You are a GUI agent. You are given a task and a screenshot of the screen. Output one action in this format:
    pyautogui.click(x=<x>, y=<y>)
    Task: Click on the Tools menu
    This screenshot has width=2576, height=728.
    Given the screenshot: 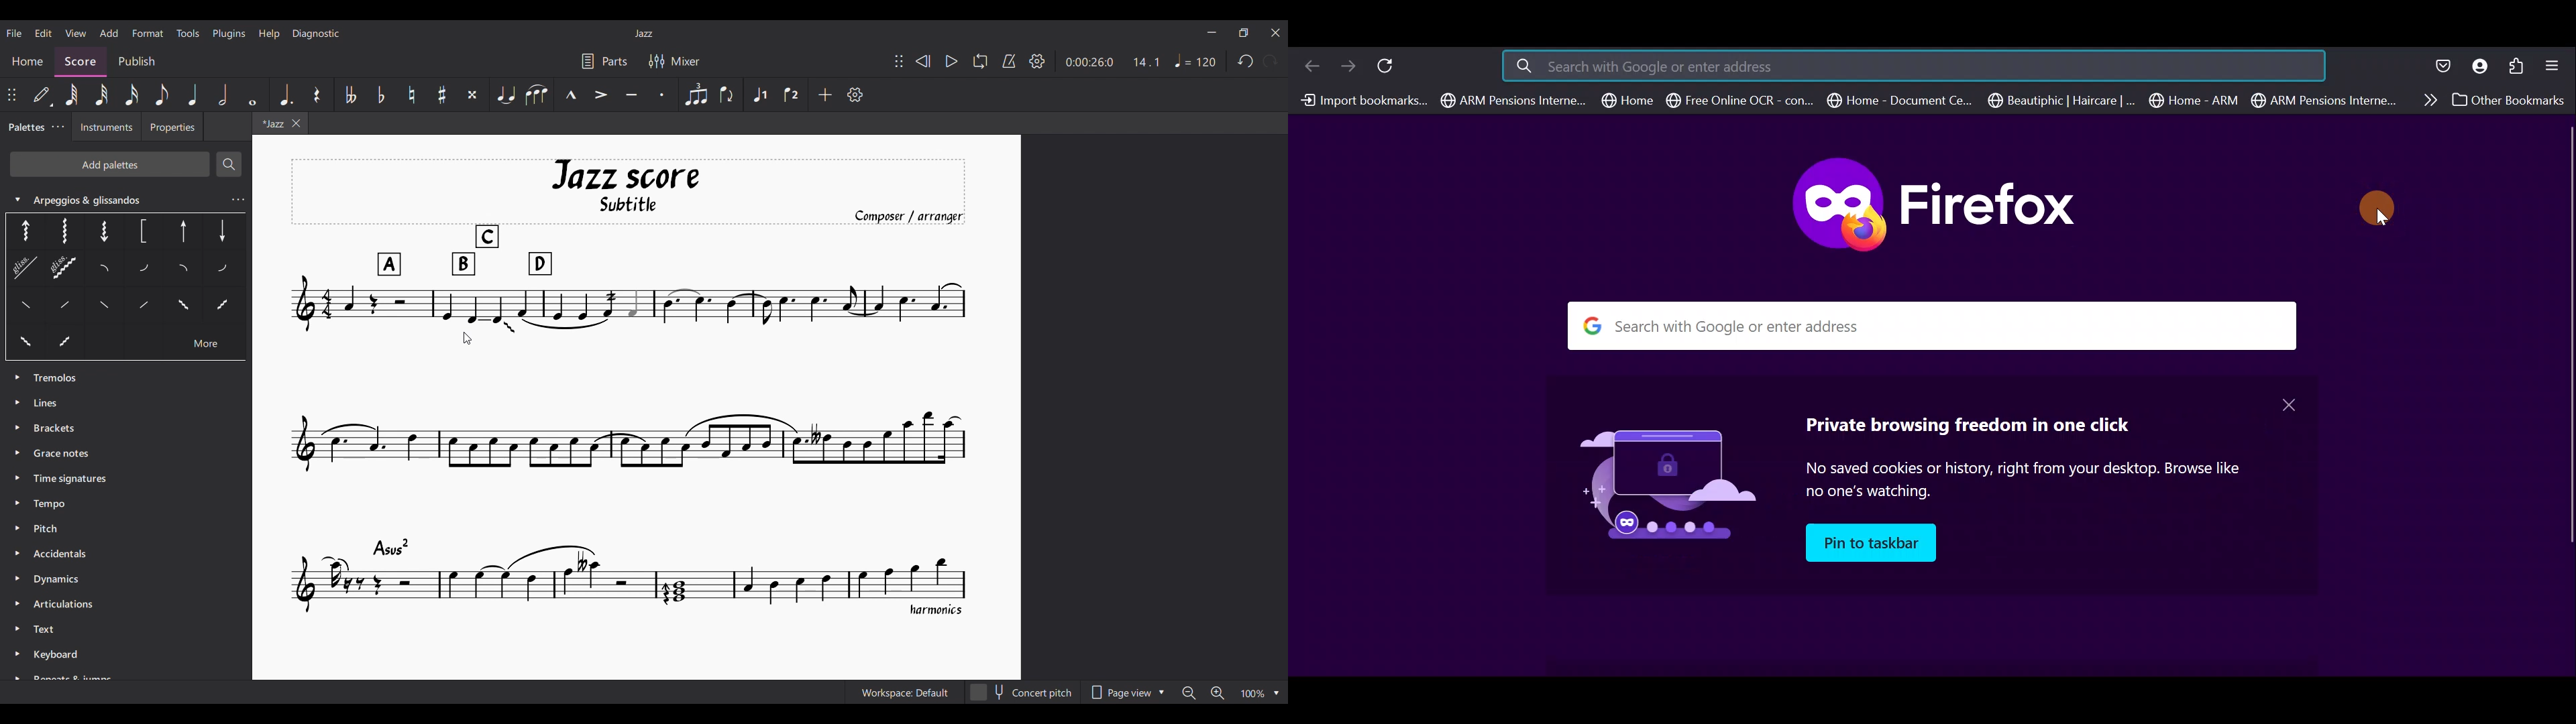 What is the action you would take?
    pyautogui.click(x=189, y=33)
    